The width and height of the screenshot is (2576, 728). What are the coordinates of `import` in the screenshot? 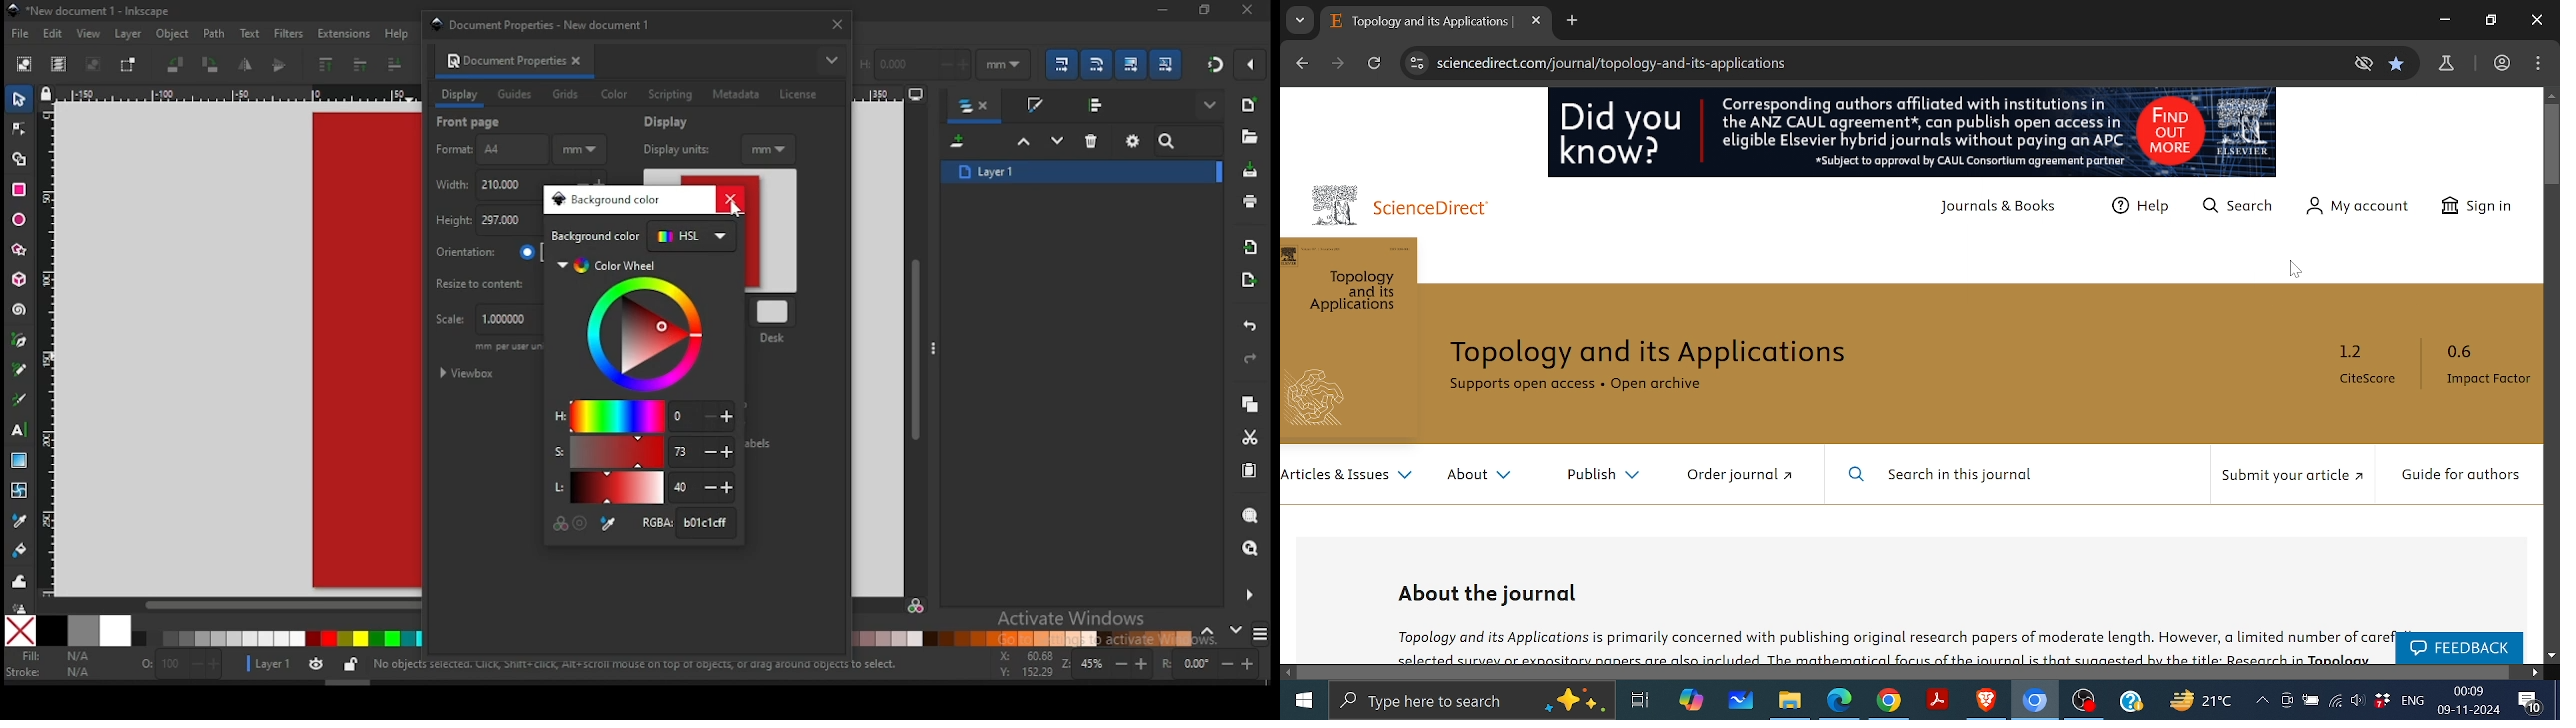 It's located at (1251, 247).